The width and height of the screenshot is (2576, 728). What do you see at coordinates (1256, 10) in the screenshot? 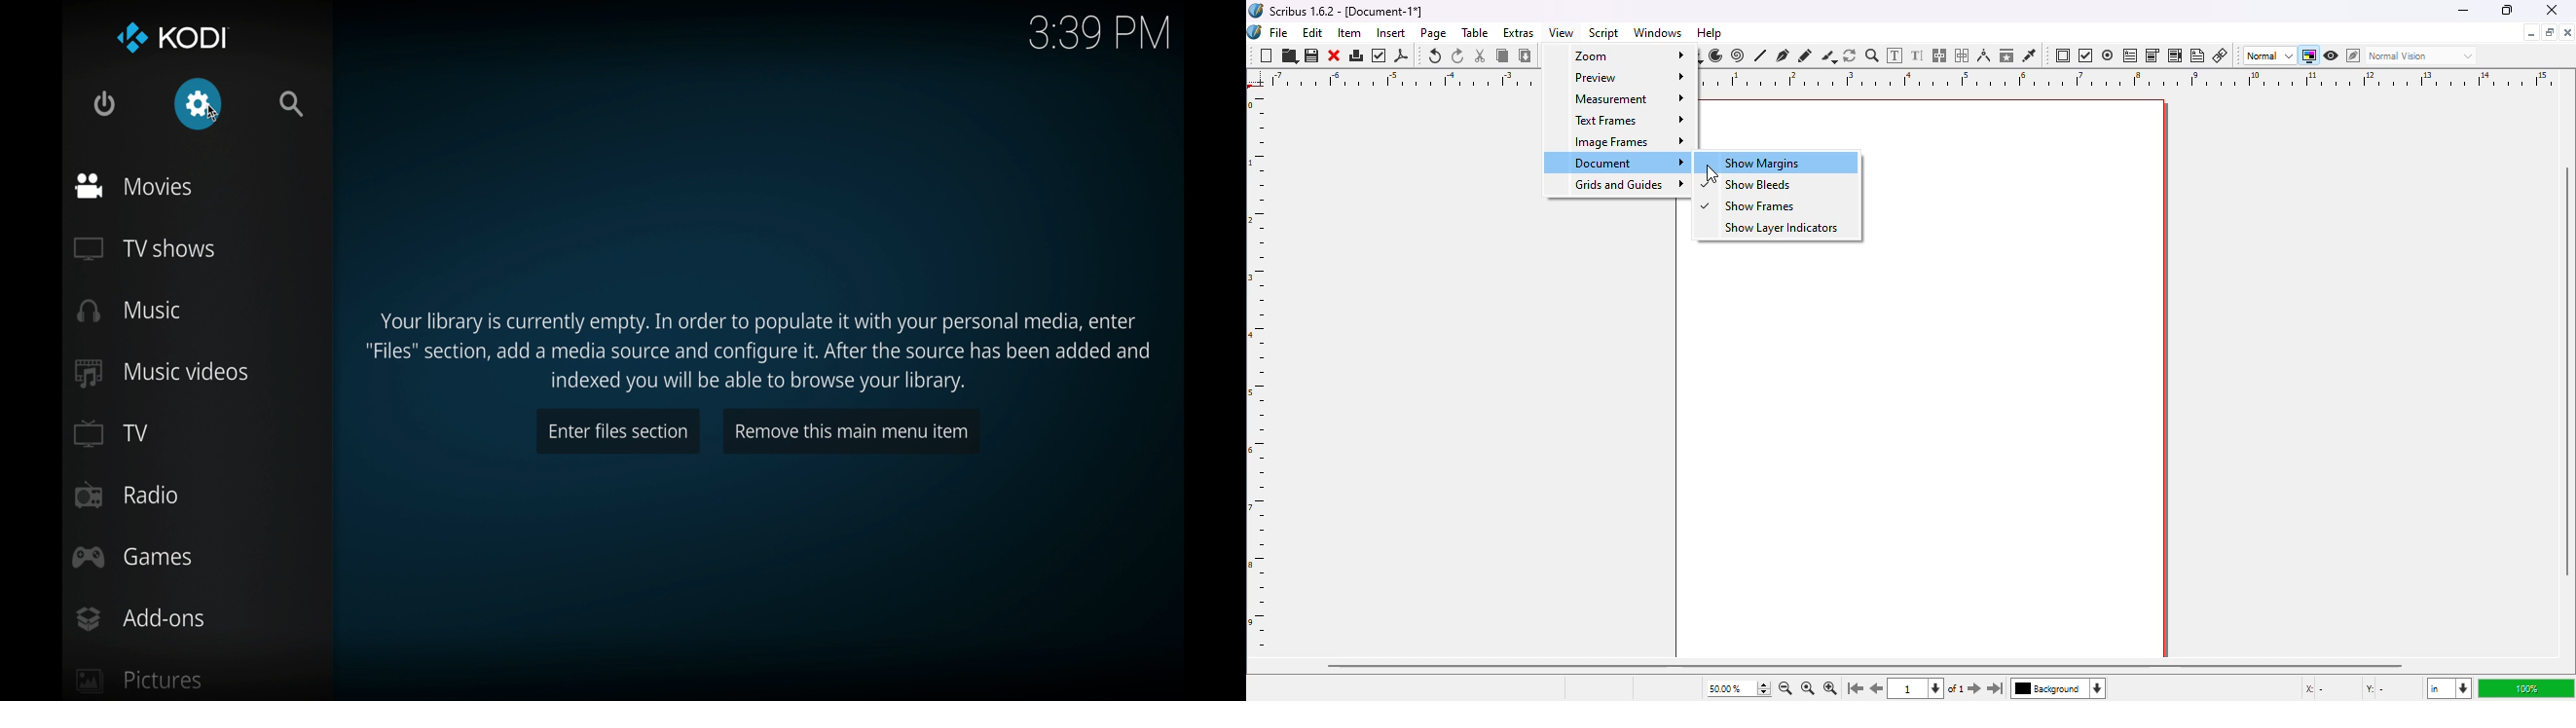
I see `logo` at bounding box center [1256, 10].